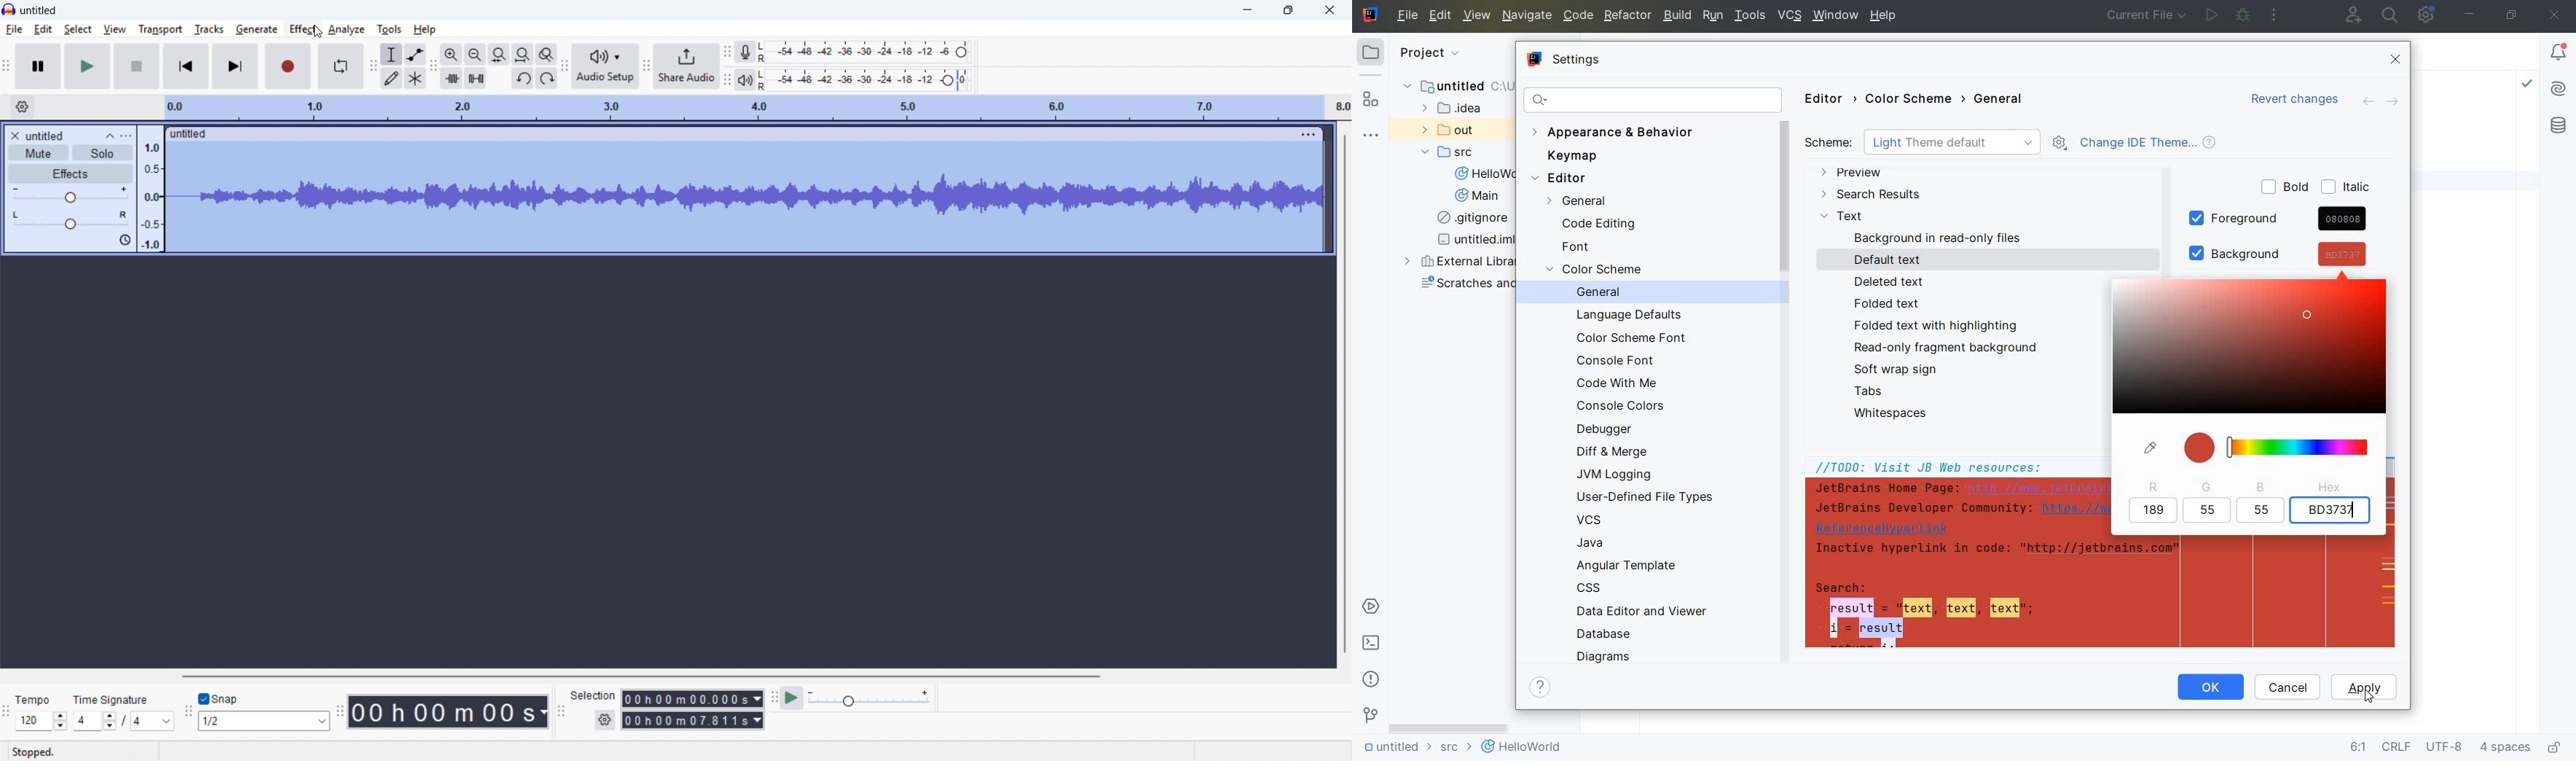 Image resolution: width=2576 pixels, height=784 pixels. What do you see at coordinates (126, 136) in the screenshot?
I see `track control panel menu` at bounding box center [126, 136].